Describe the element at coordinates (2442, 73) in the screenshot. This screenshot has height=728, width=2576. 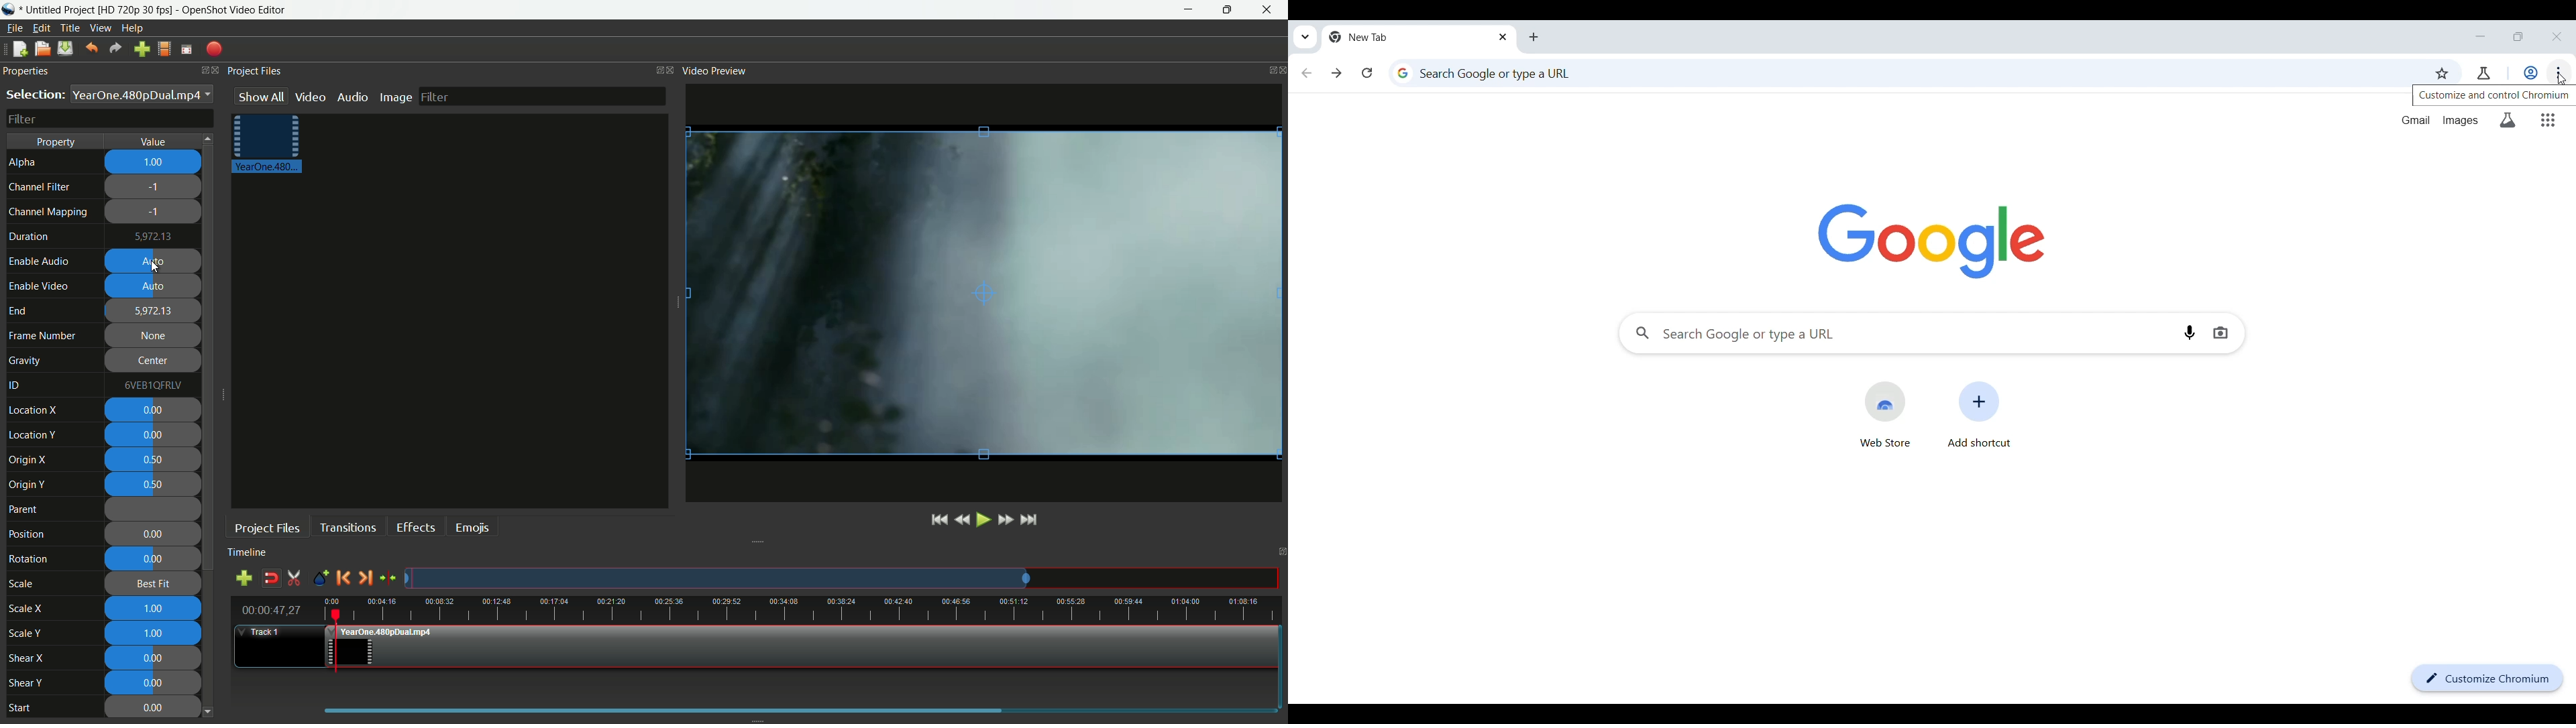
I see `Bookmark current tab` at that location.